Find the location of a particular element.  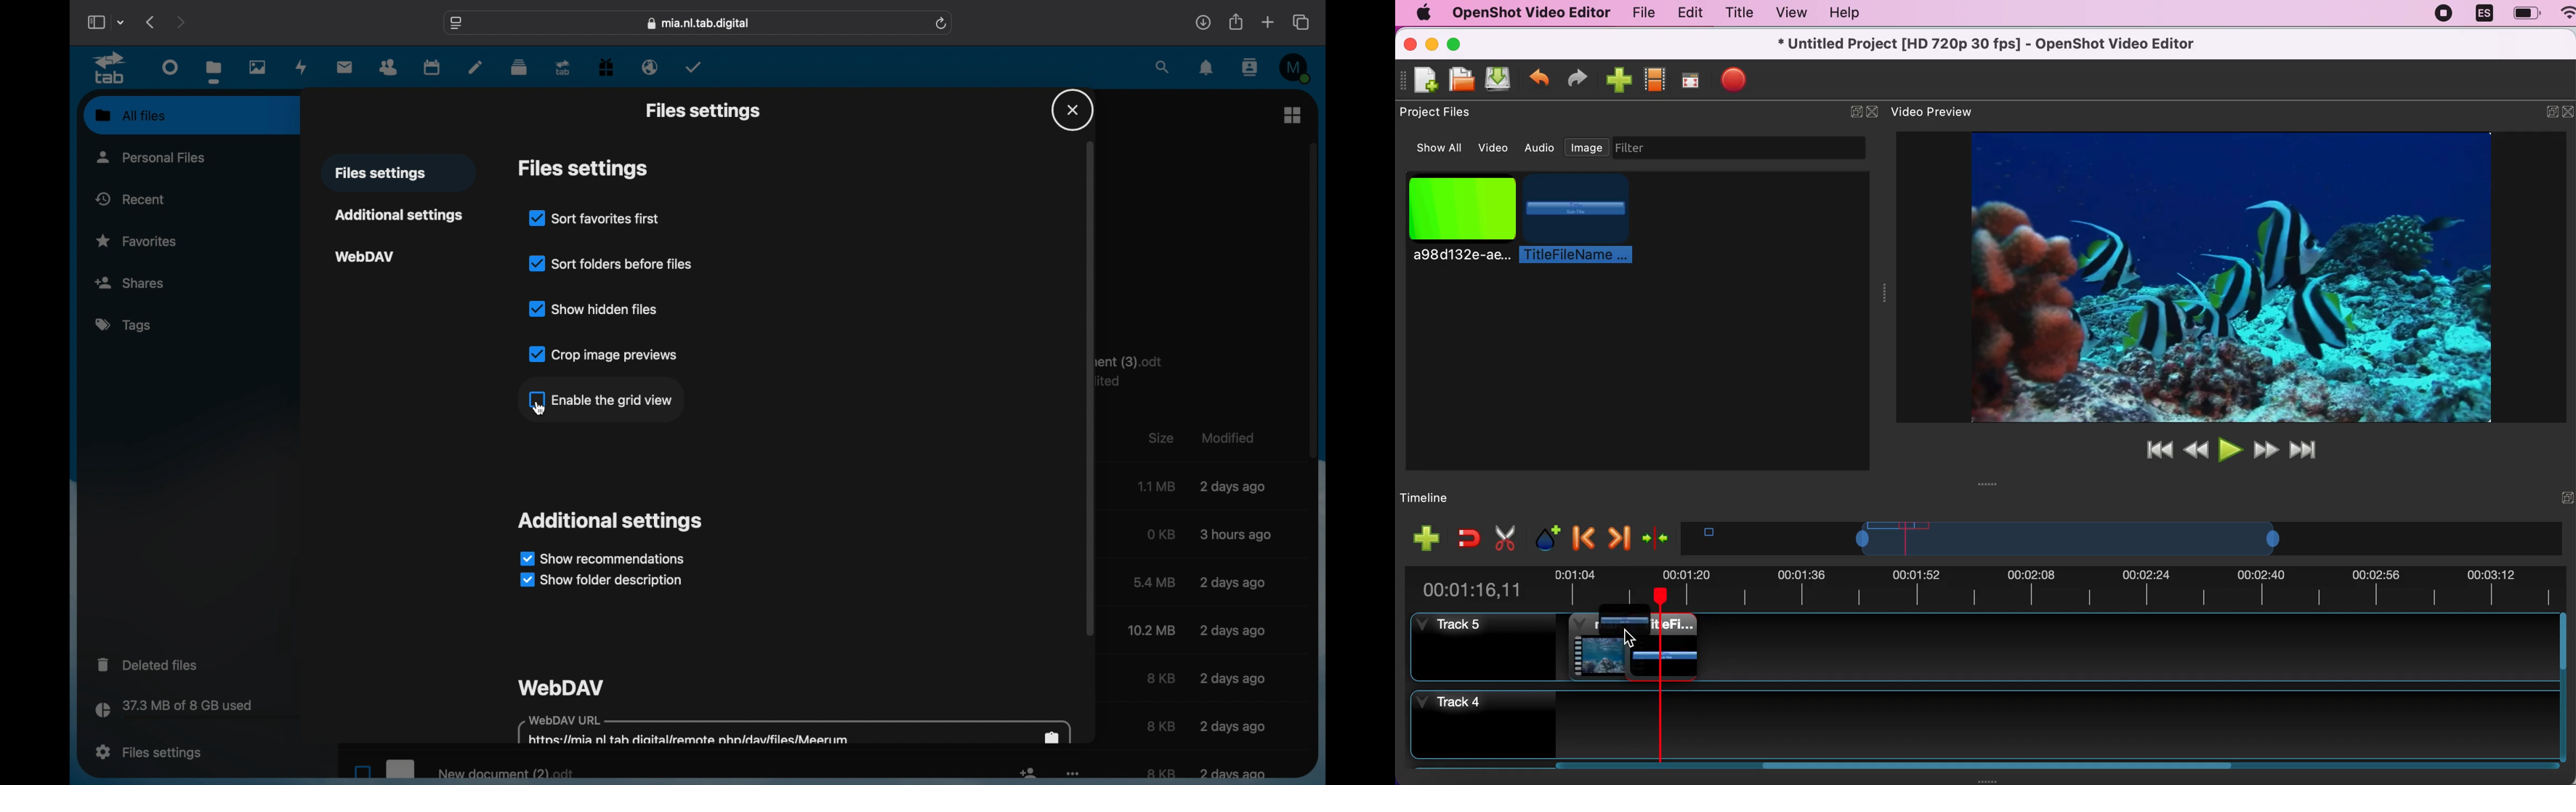

contacts is located at coordinates (389, 66).